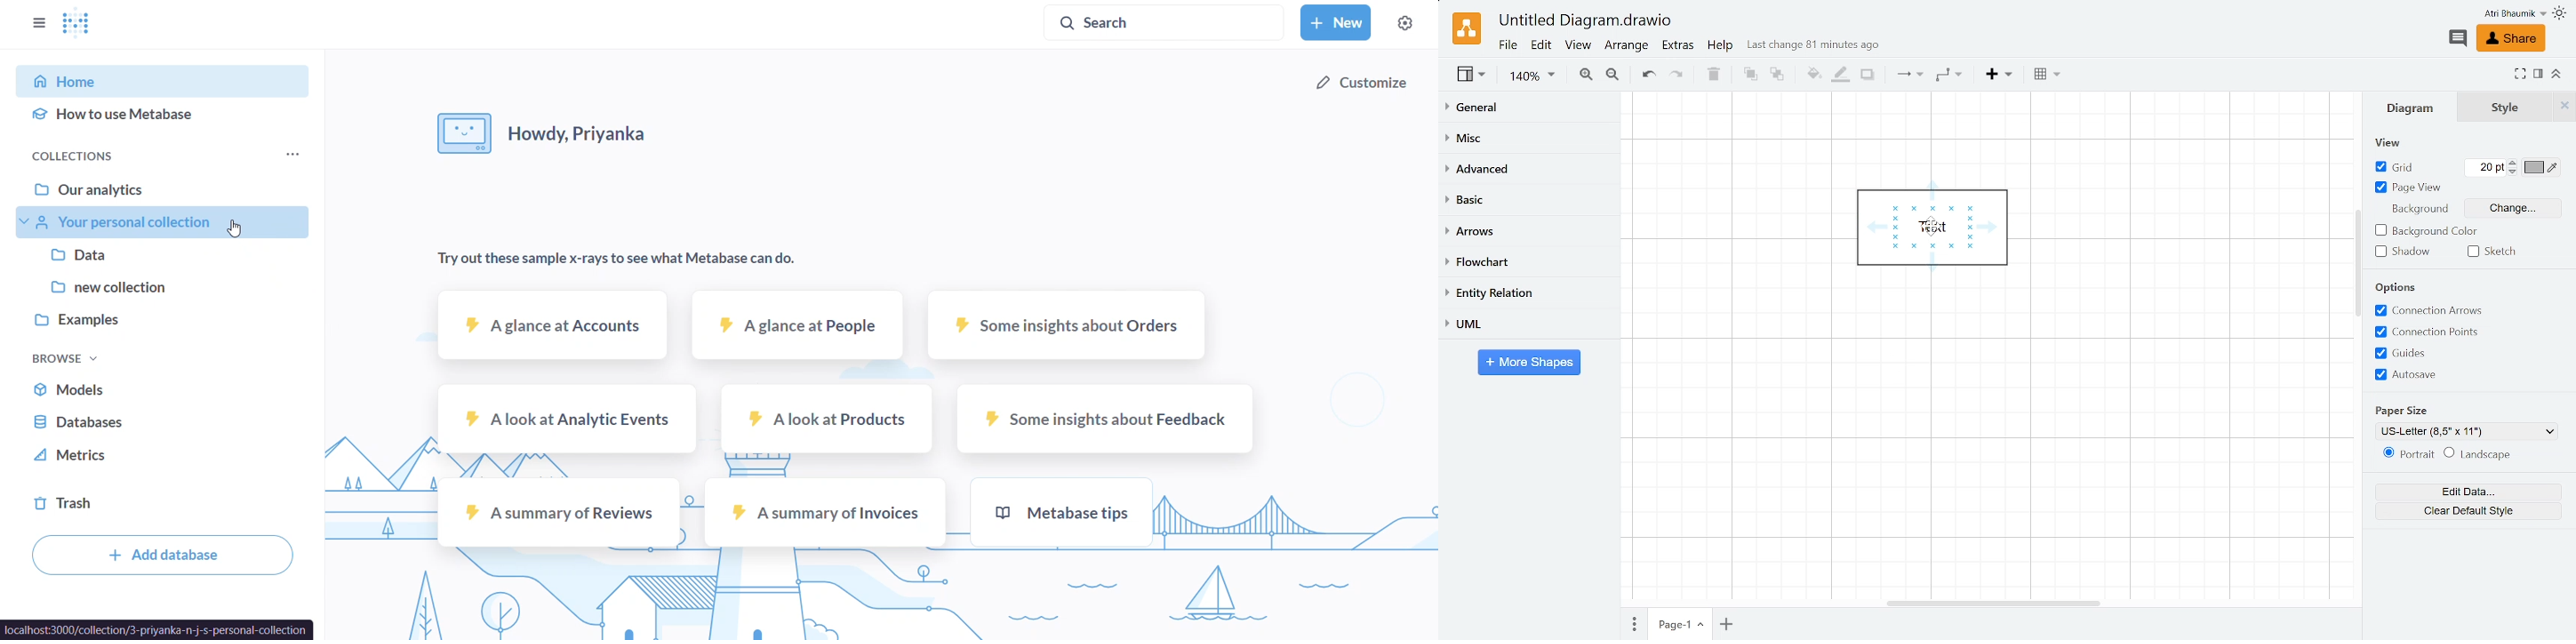 The height and width of the screenshot is (644, 2576). I want to click on Grid, so click(2395, 168).